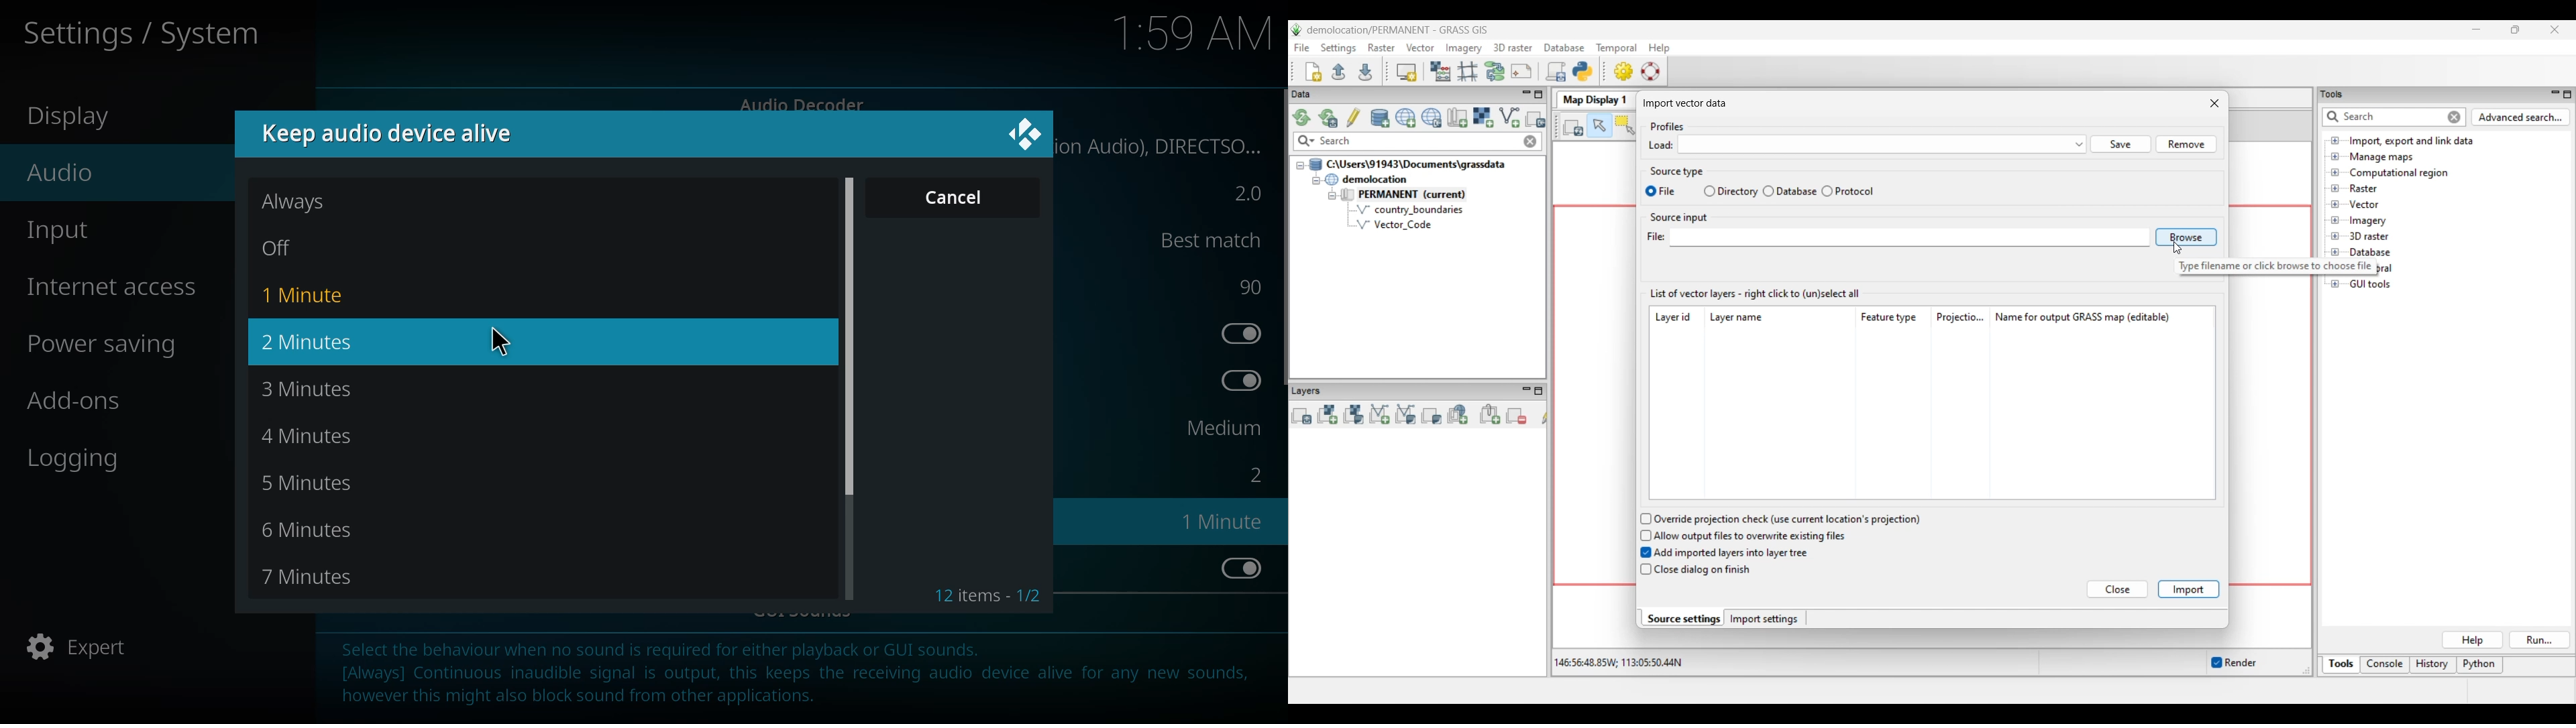 The image size is (2576, 728). What do you see at coordinates (1221, 428) in the screenshot?
I see `medium` at bounding box center [1221, 428].